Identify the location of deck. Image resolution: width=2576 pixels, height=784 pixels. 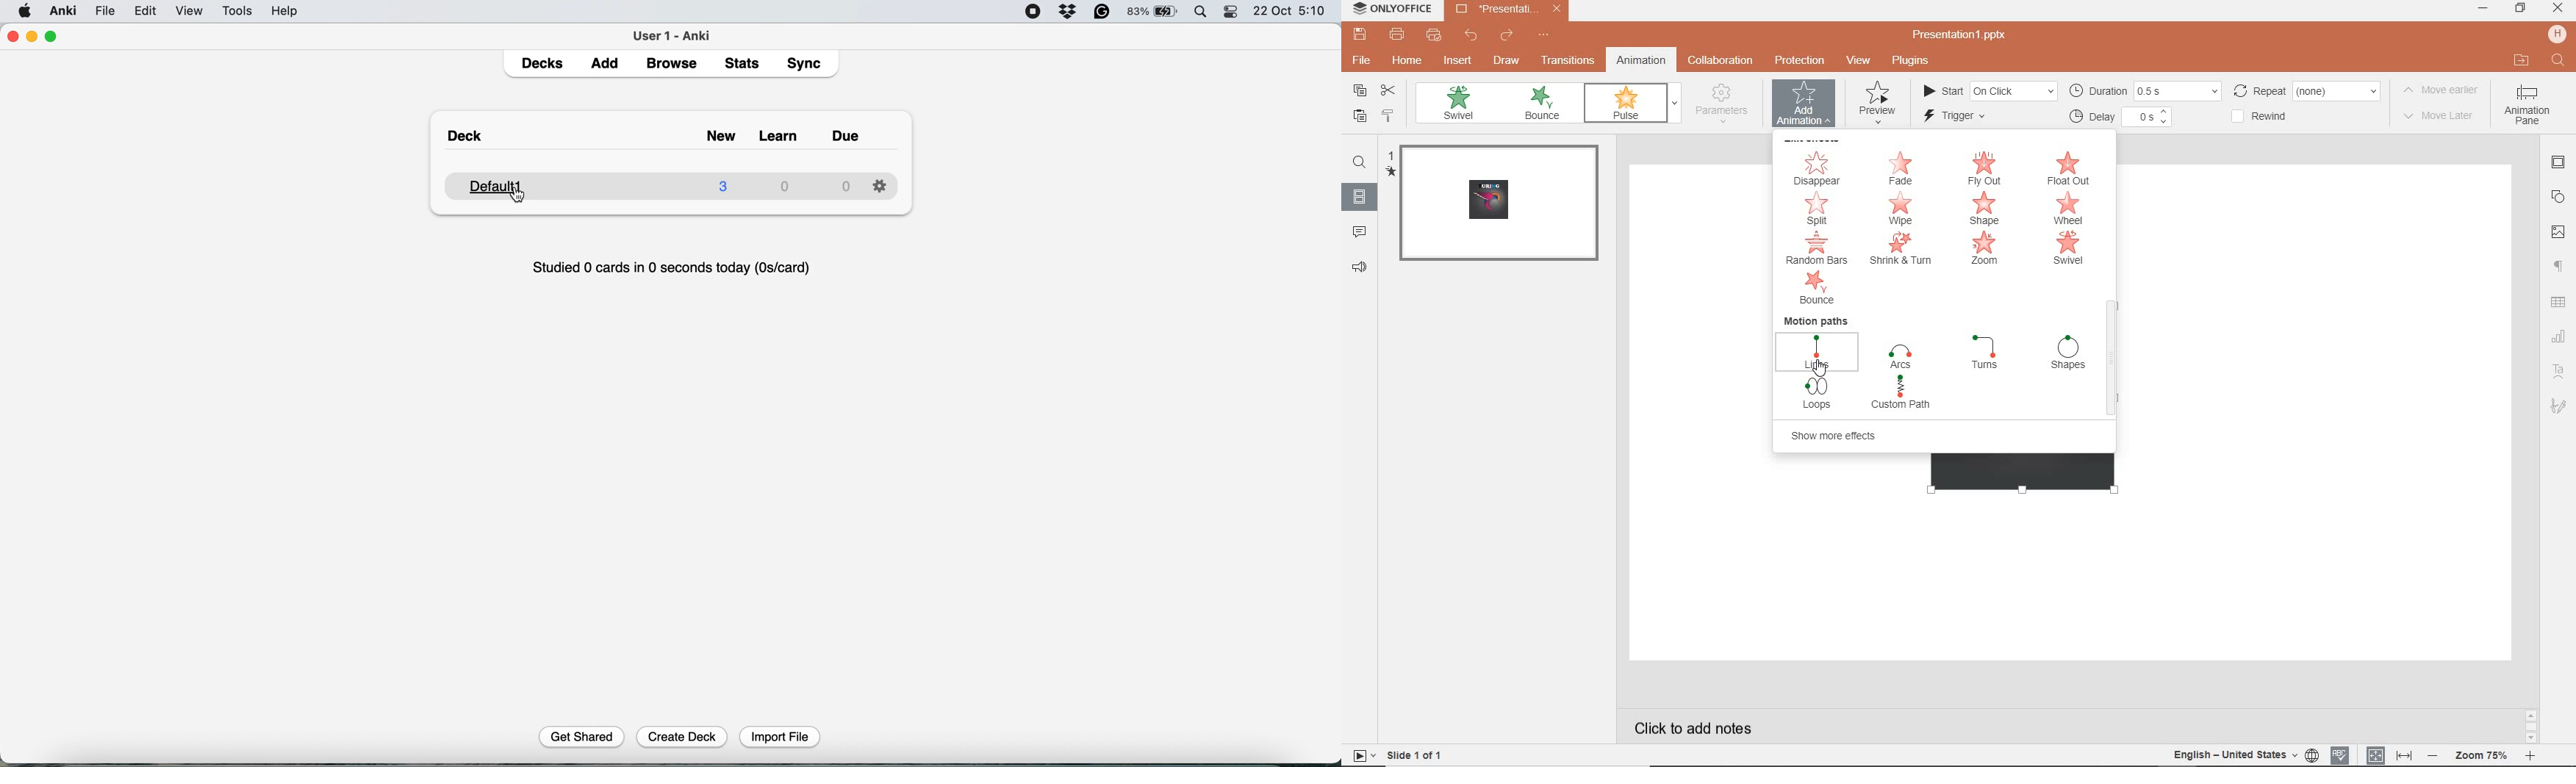
(468, 138).